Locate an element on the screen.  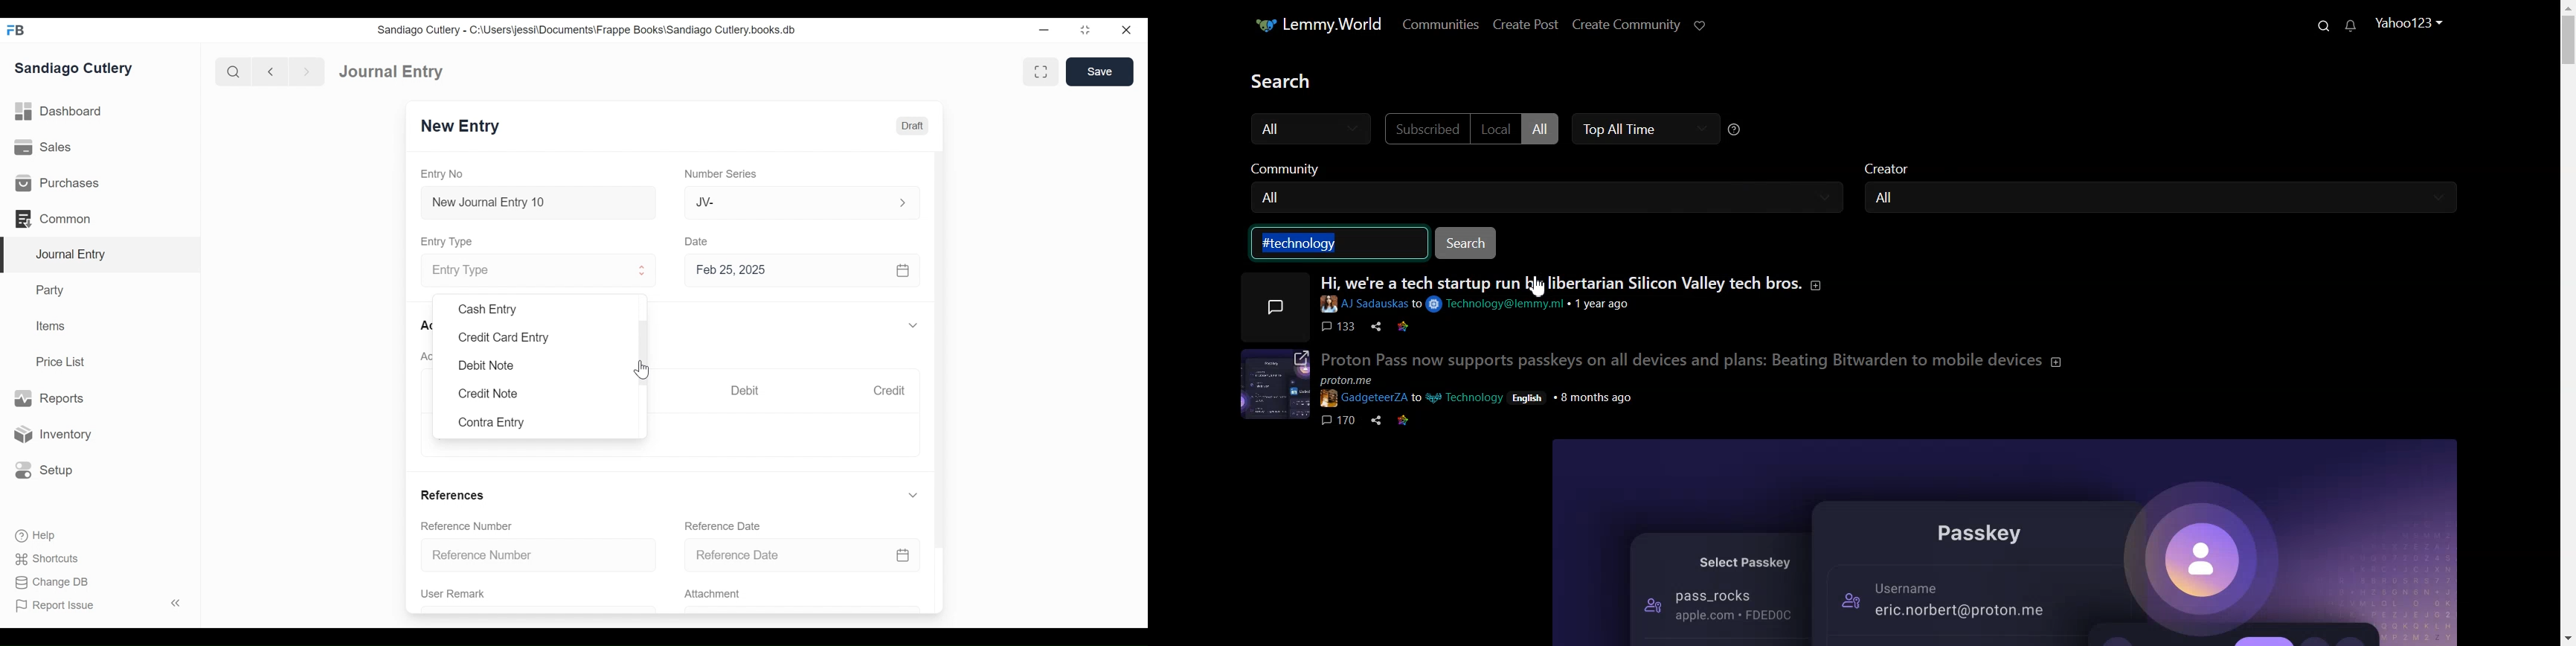
support Limmy is located at coordinates (1703, 24).